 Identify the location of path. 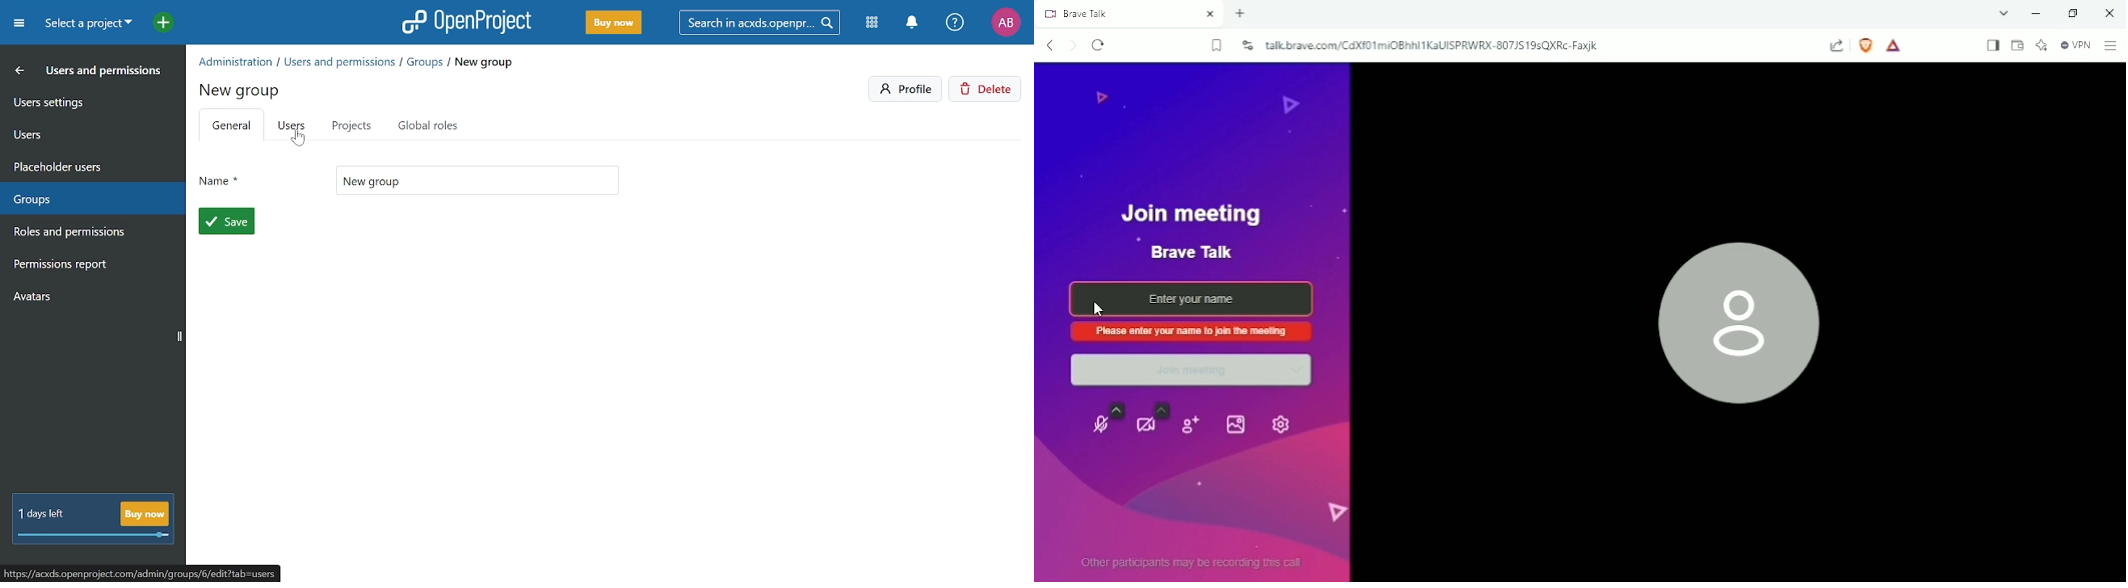
(153, 572).